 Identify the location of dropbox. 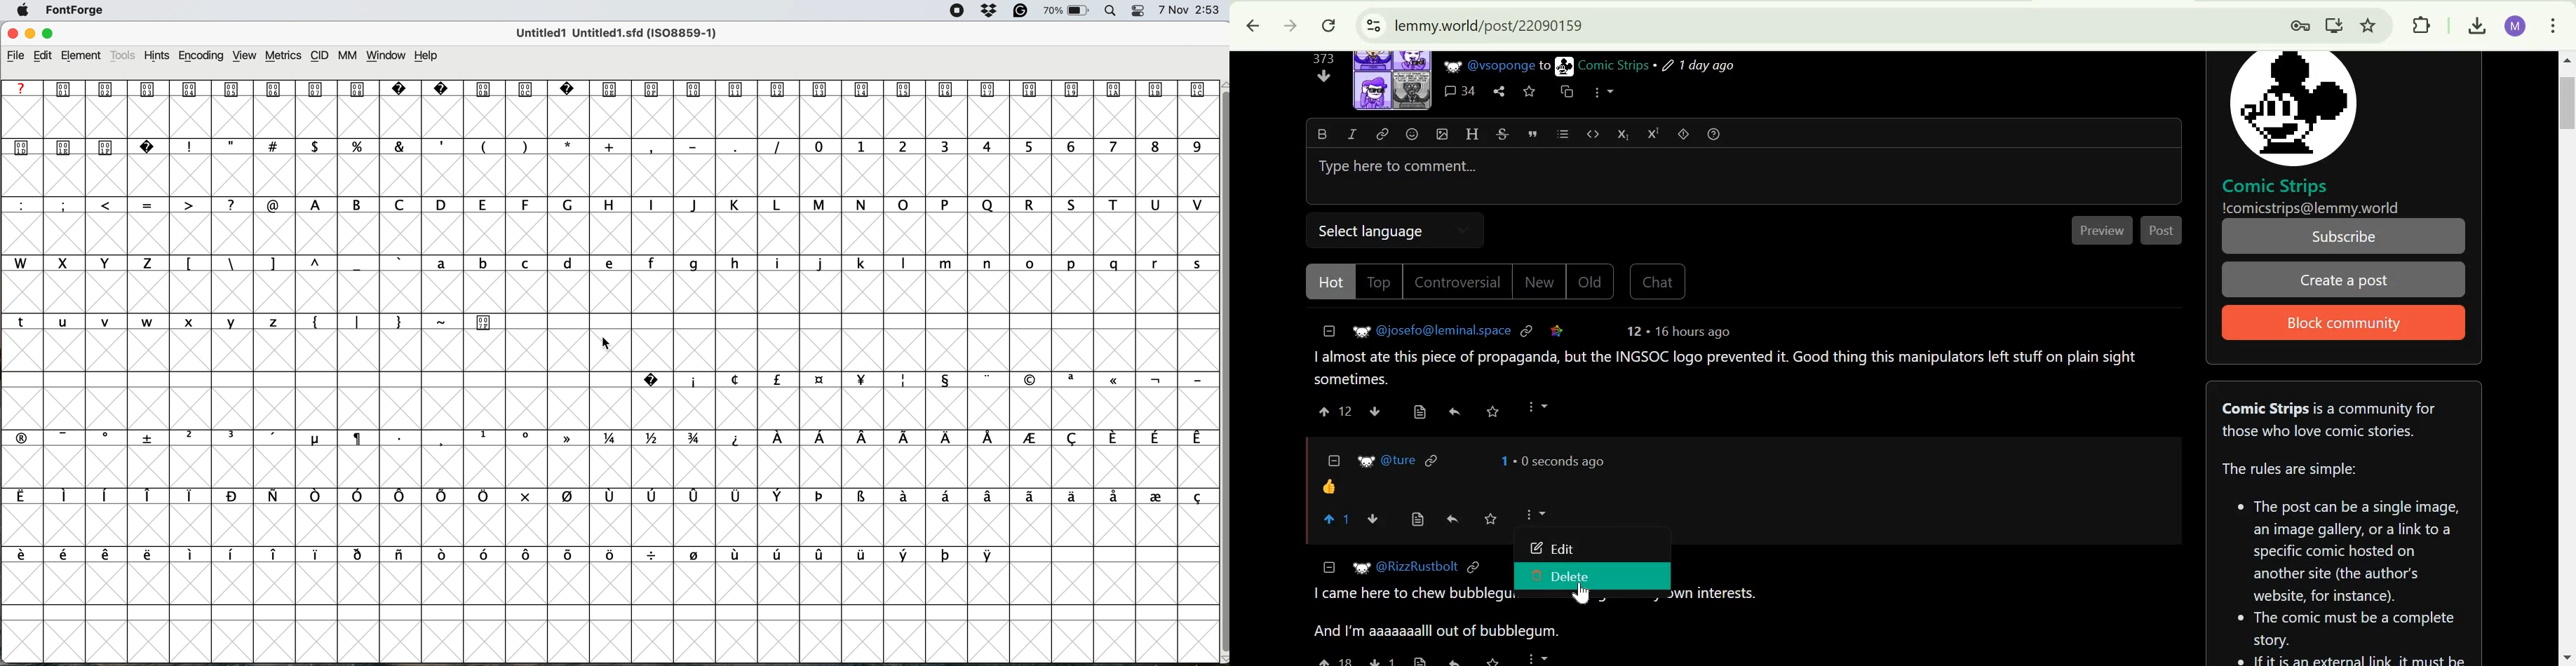
(991, 11).